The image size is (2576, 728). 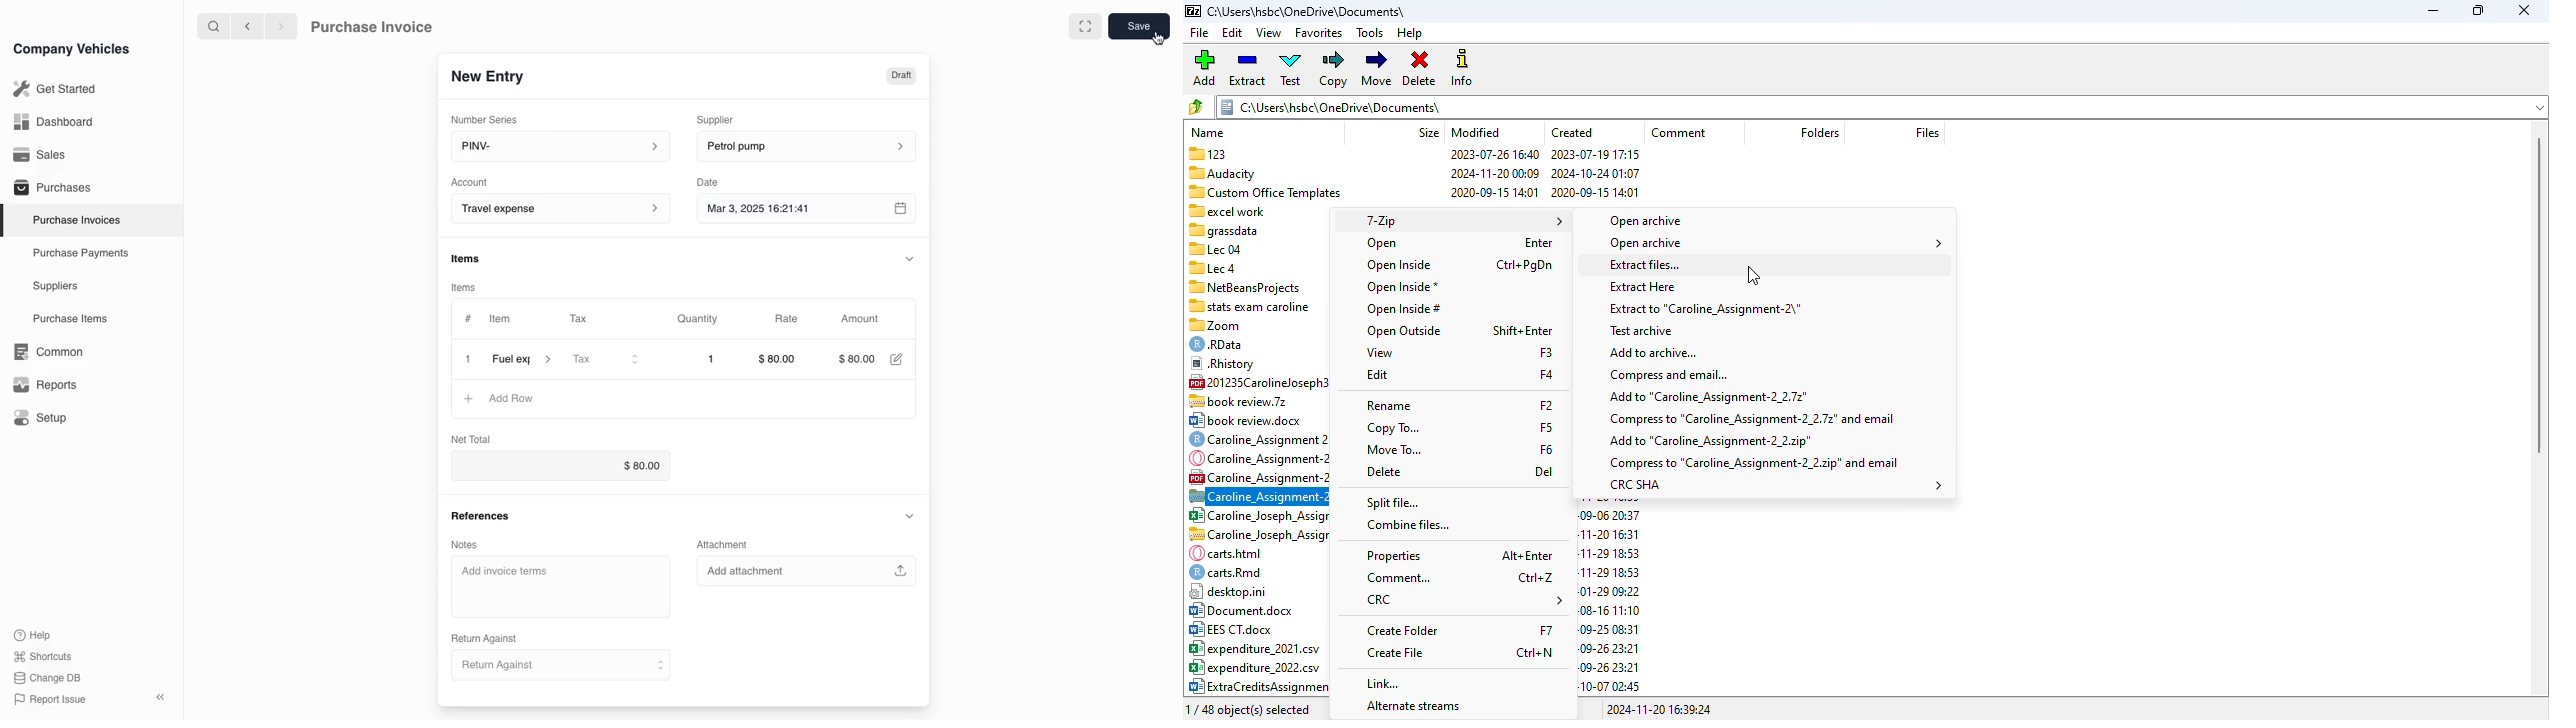 I want to click on collapse, so click(x=909, y=516).